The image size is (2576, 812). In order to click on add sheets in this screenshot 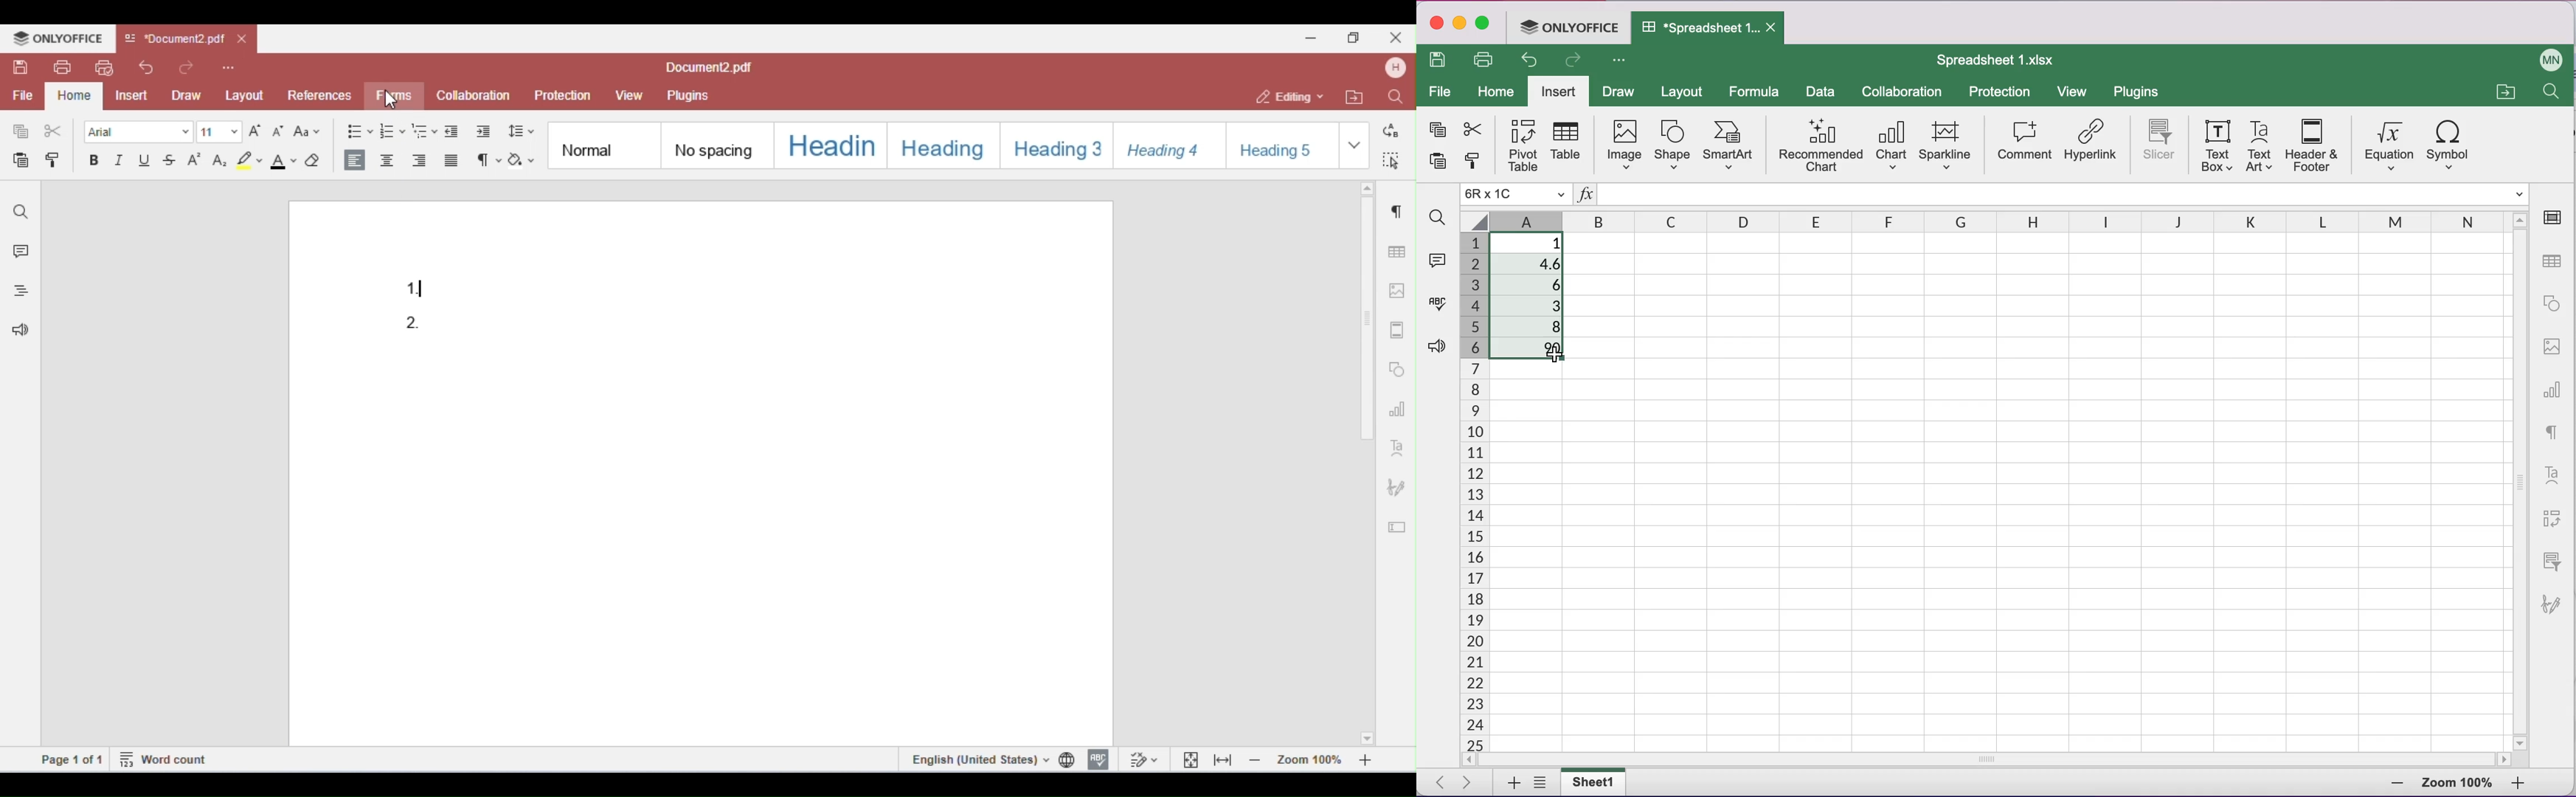, I will do `click(1509, 782)`.